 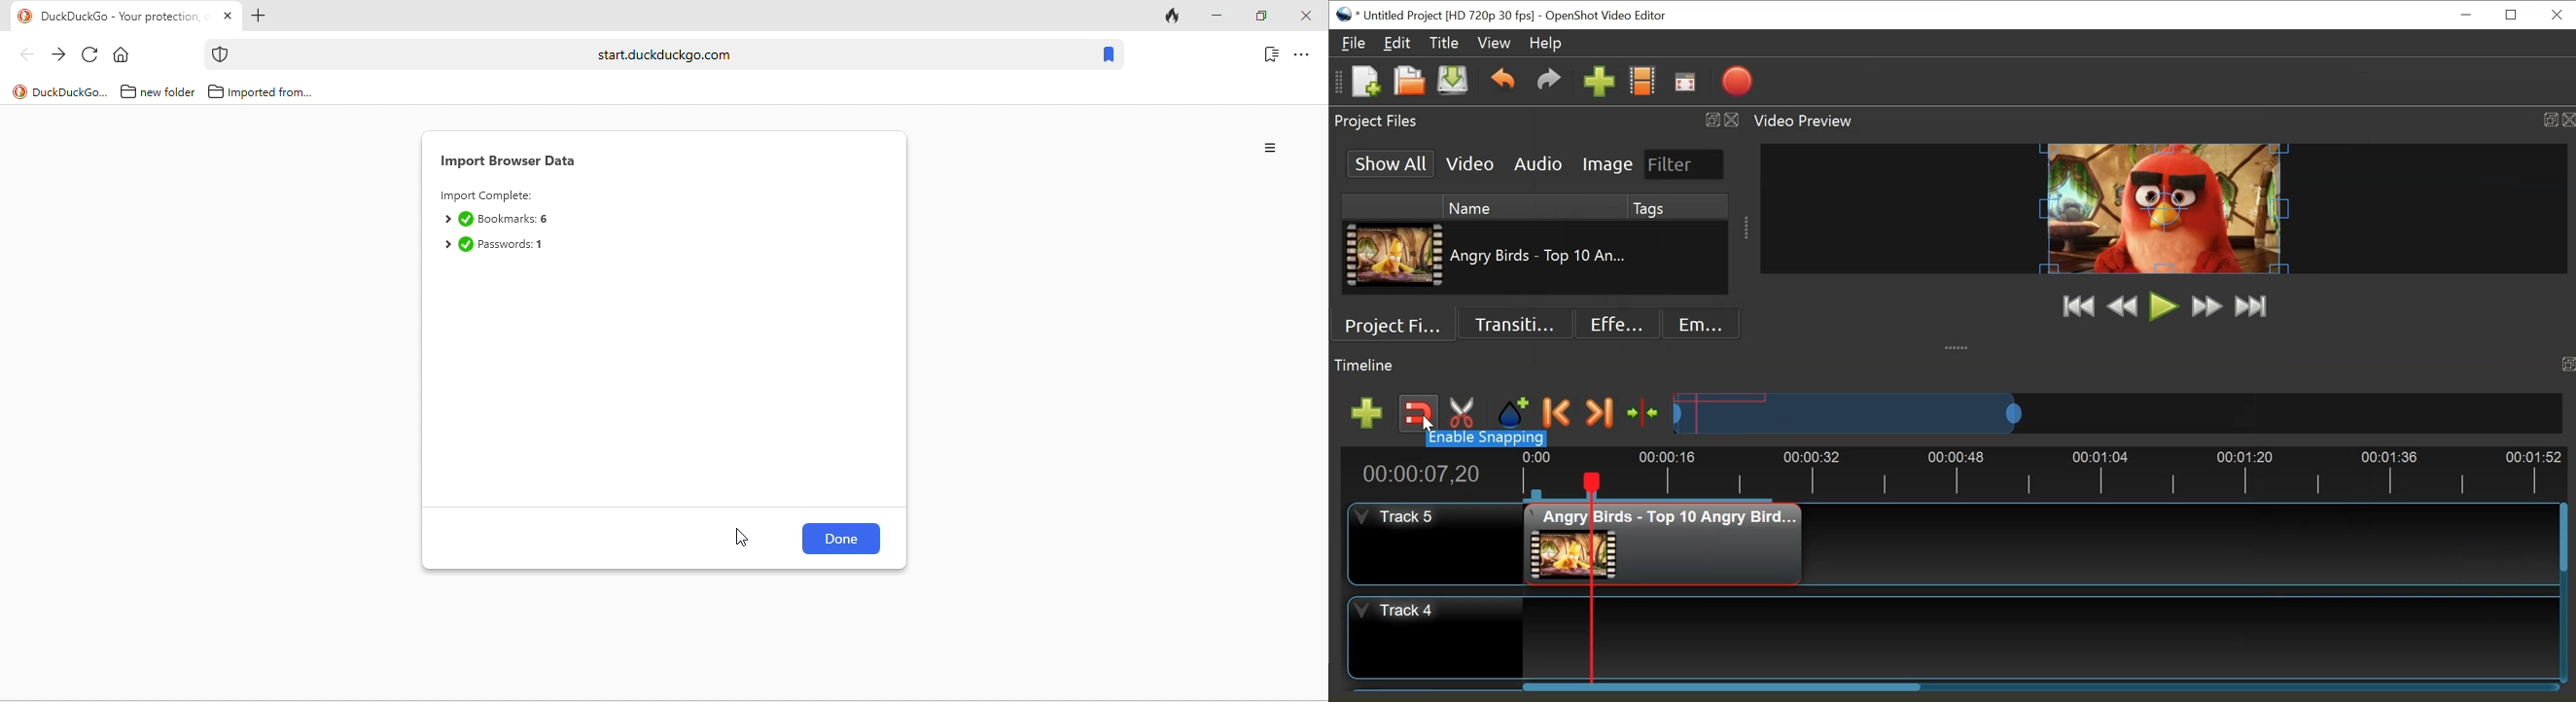 I want to click on Fast Forward, so click(x=2207, y=306).